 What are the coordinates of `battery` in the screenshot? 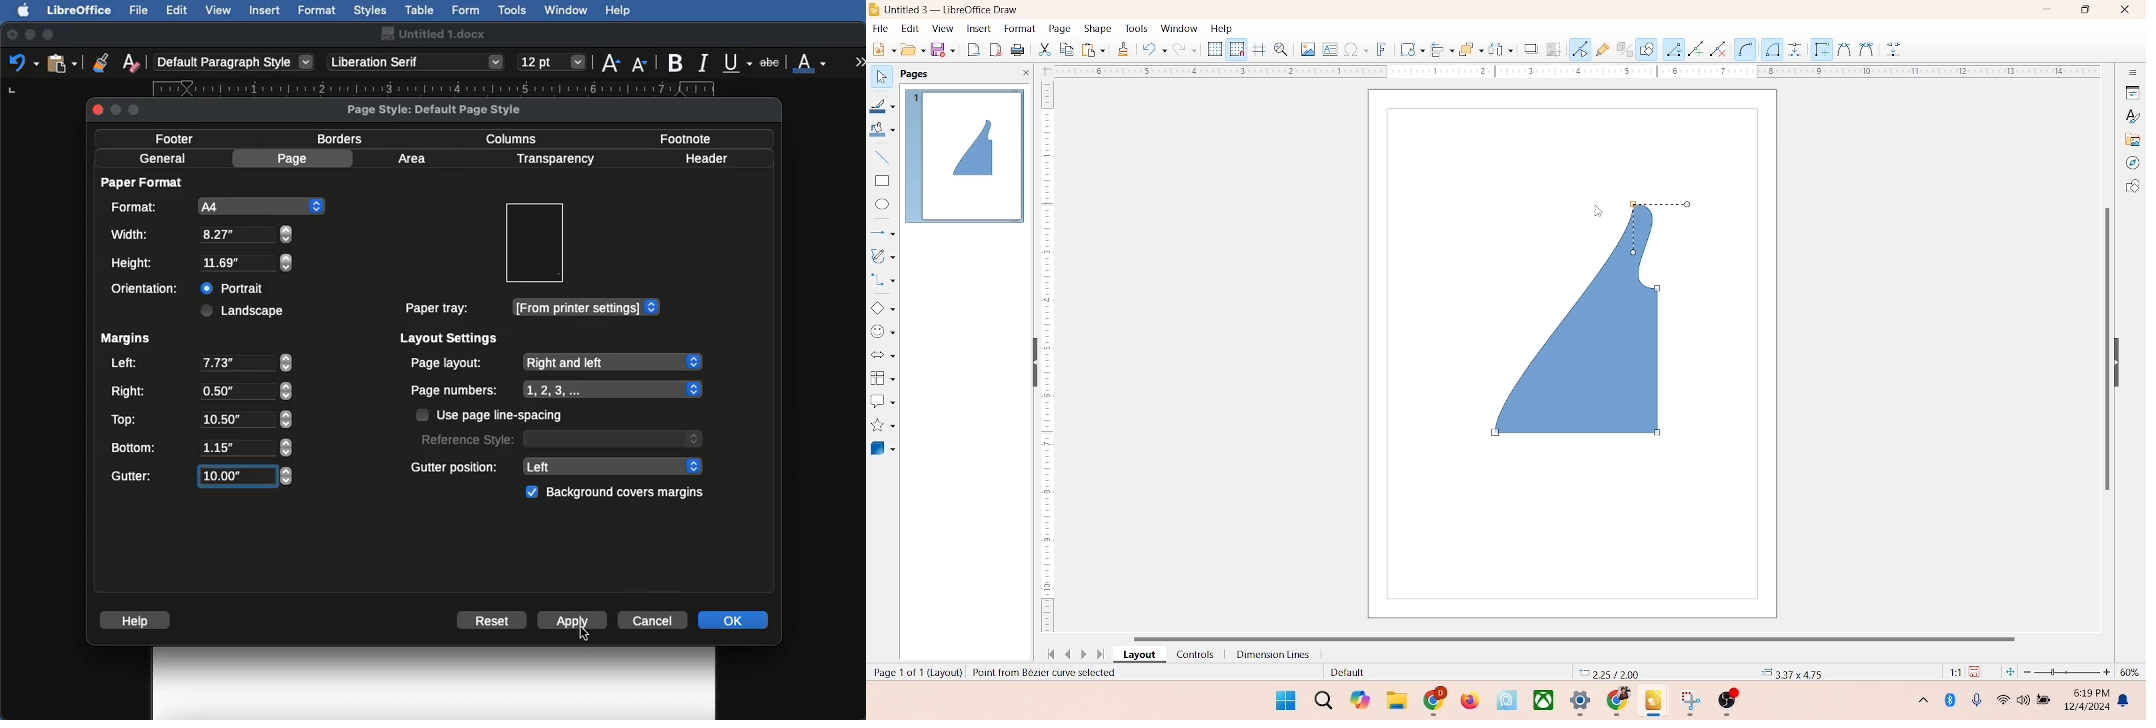 It's located at (2046, 701).